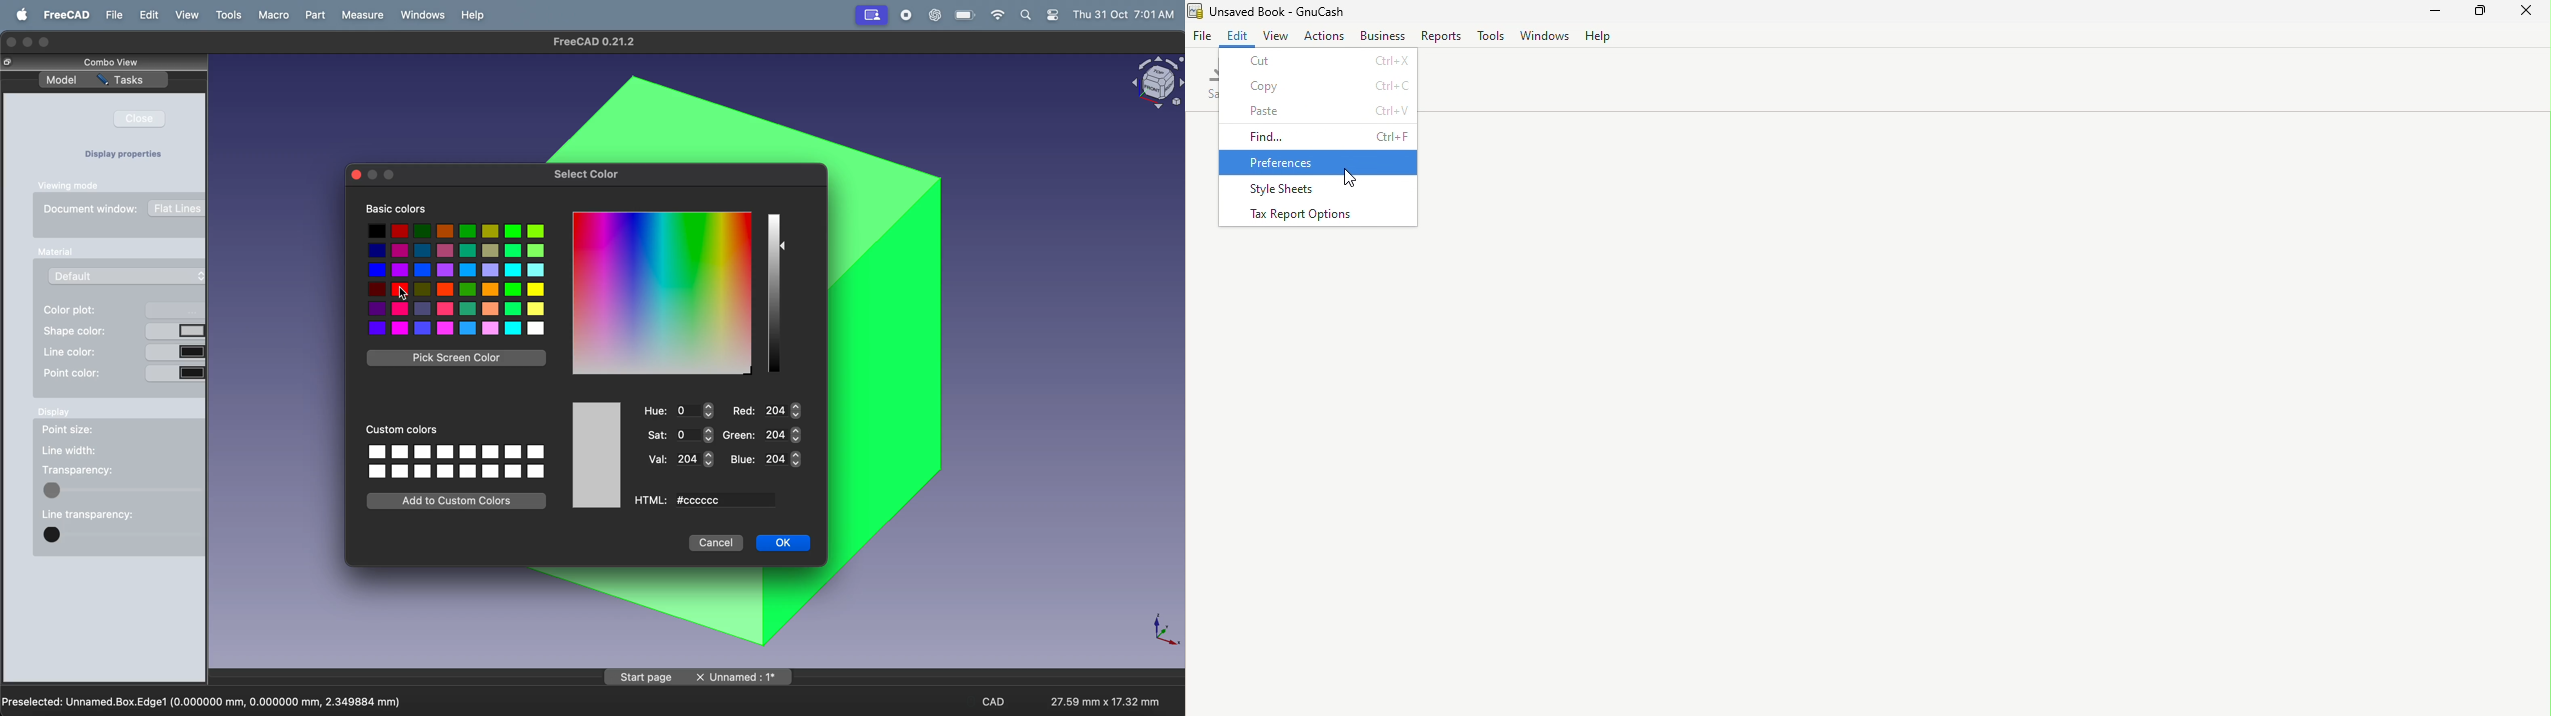  What do you see at coordinates (273, 15) in the screenshot?
I see `marco` at bounding box center [273, 15].